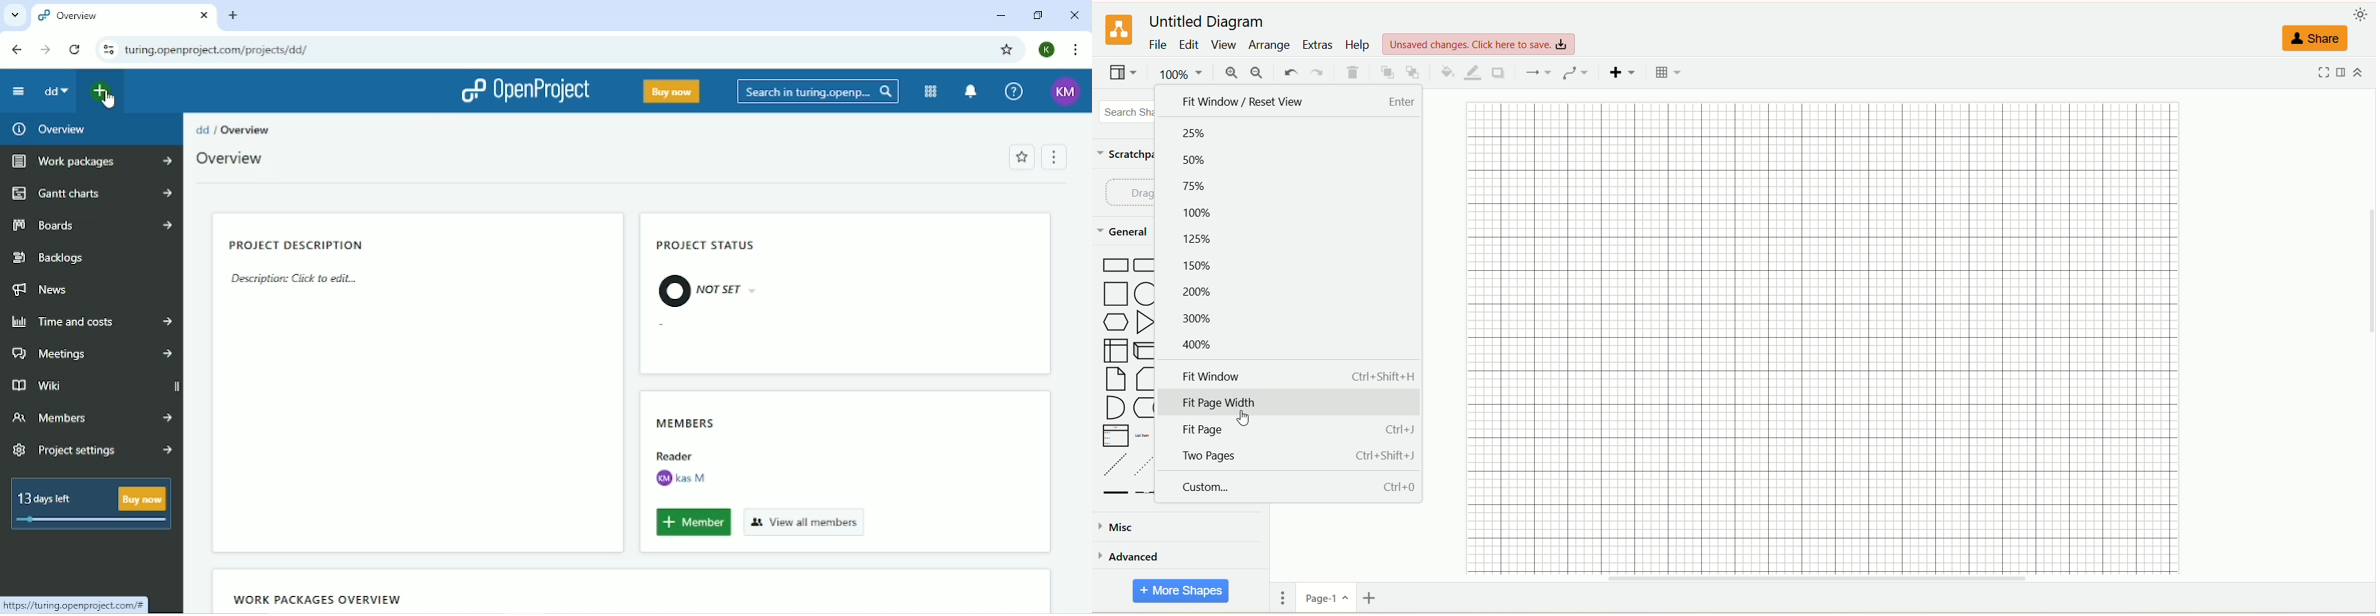  What do you see at coordinates (1200, 189) in the screenshot?
I see `75%` at bounding box center [1200, 189].